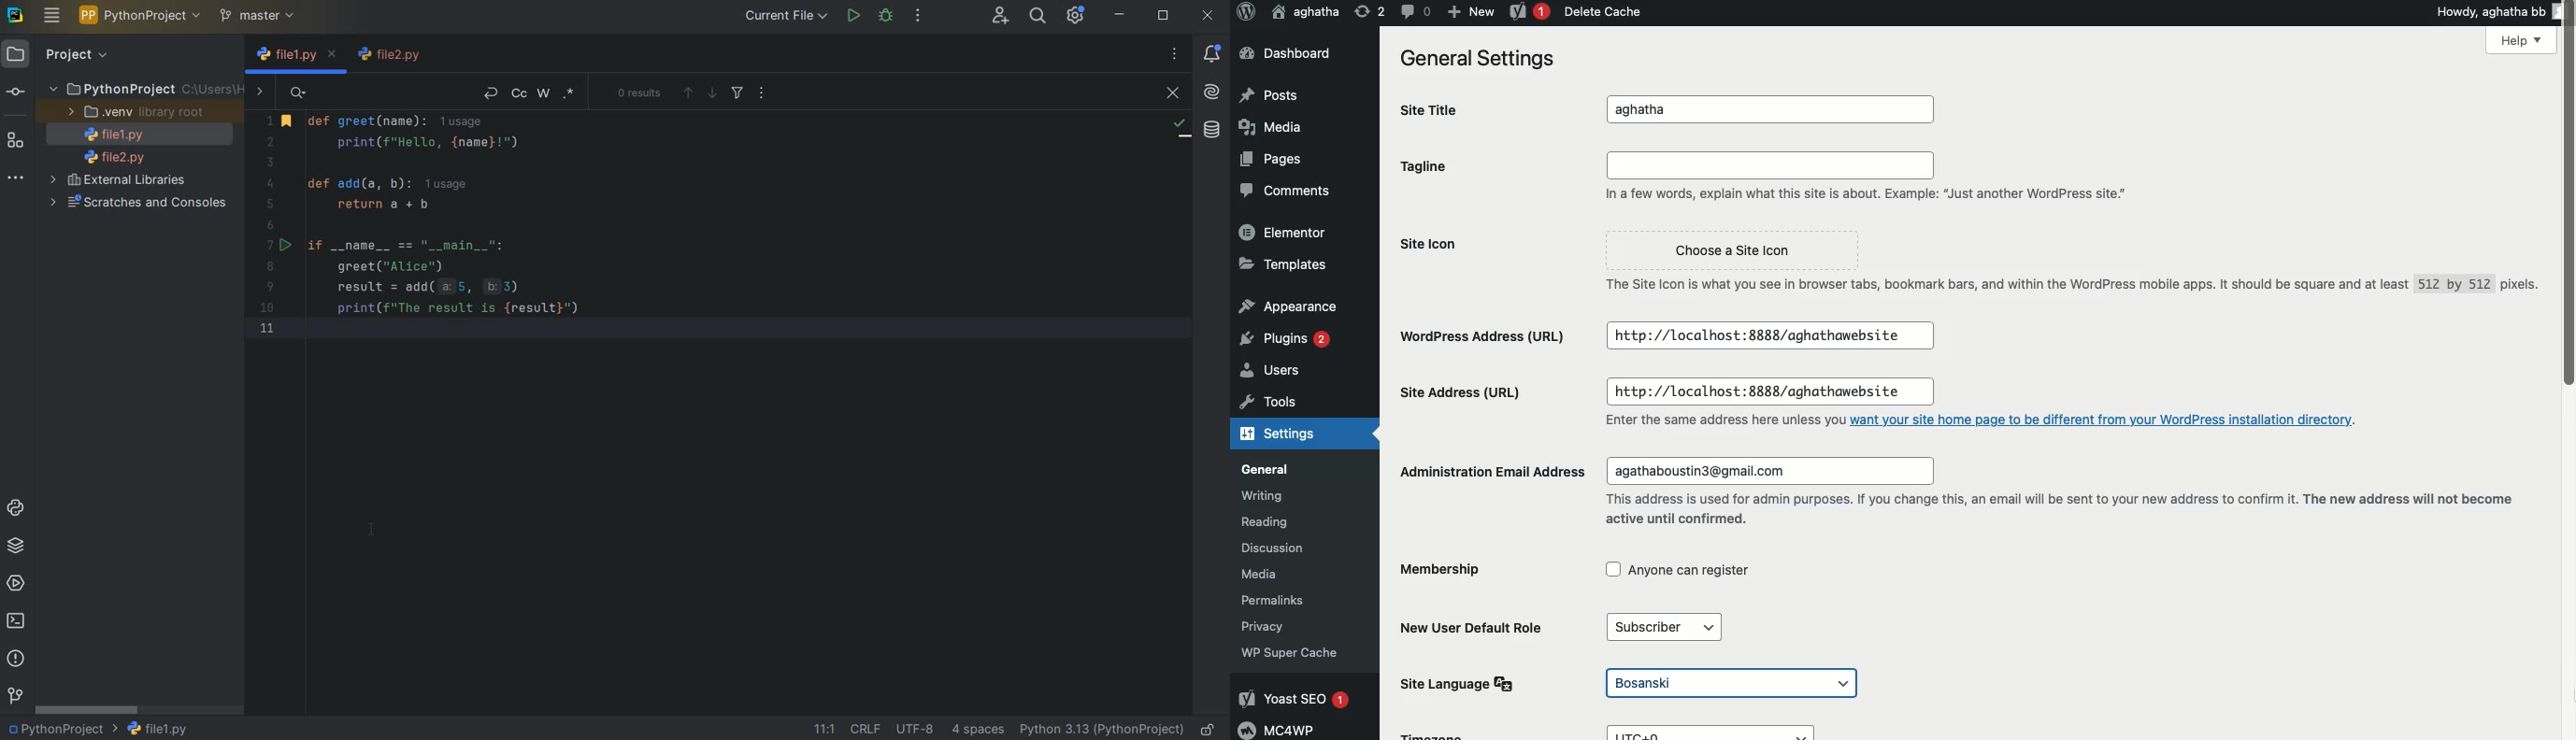 The image size is (2576, 756). I want to click on Dashboard, so click(1283, 52).